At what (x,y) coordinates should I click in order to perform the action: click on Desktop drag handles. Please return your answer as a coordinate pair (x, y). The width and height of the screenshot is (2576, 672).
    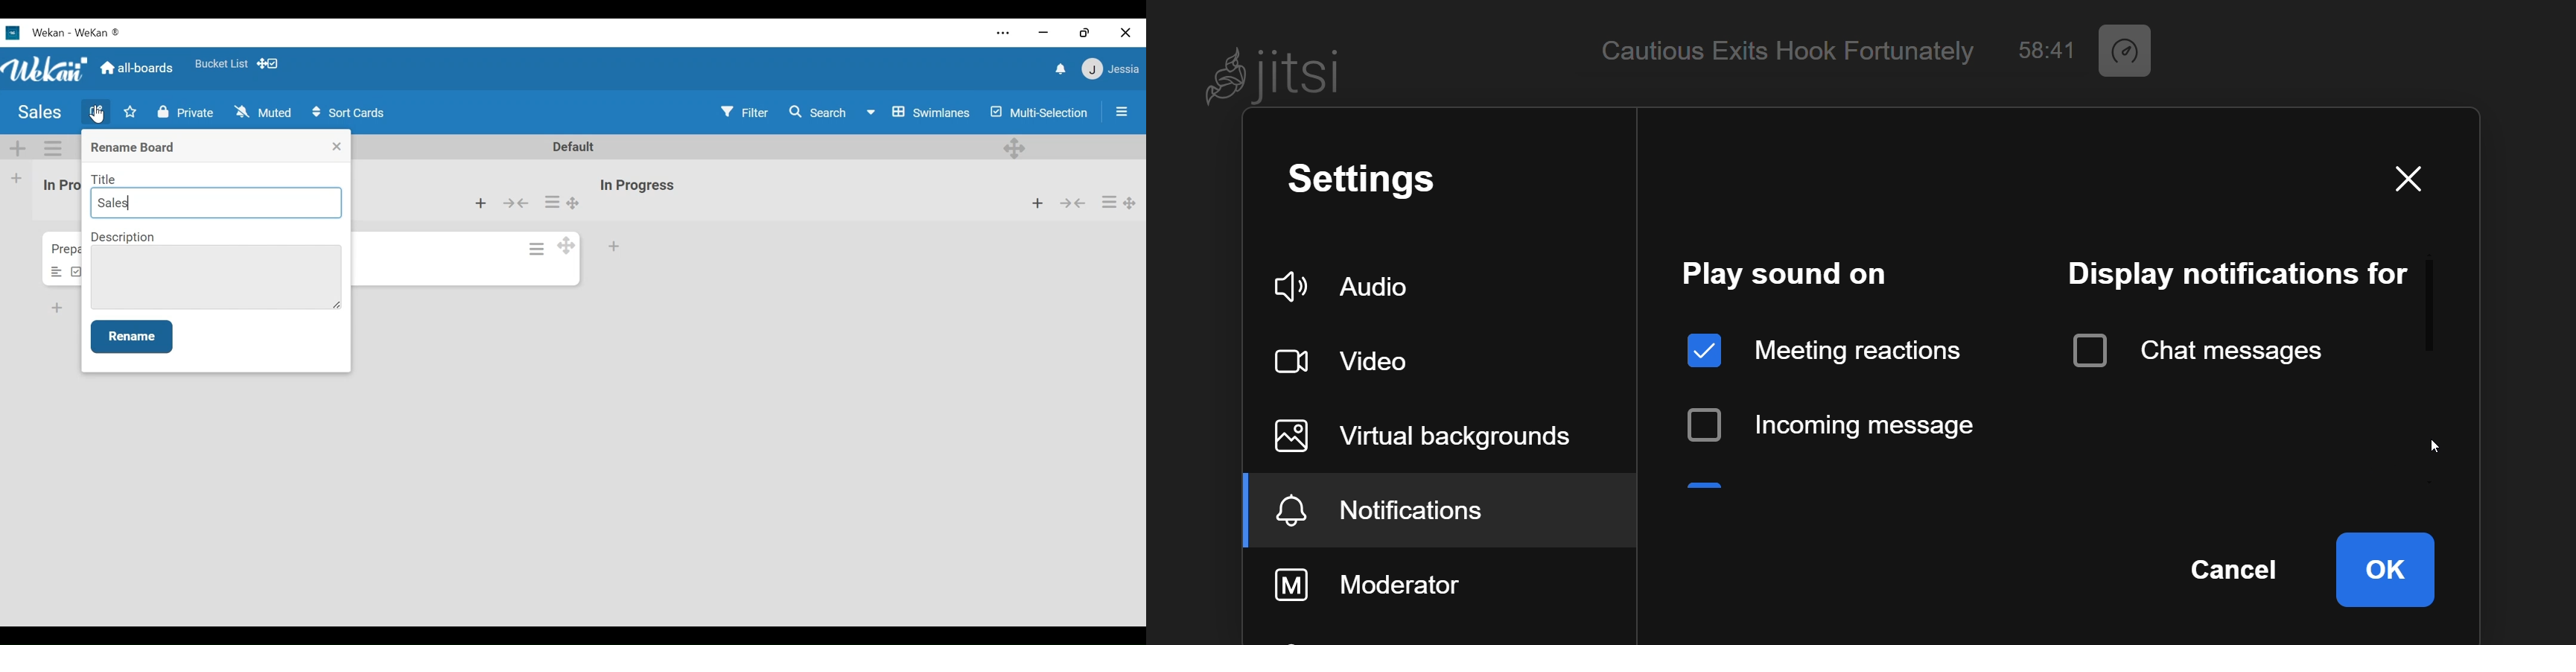
    Looking at the image, I should click on (1130, 204).